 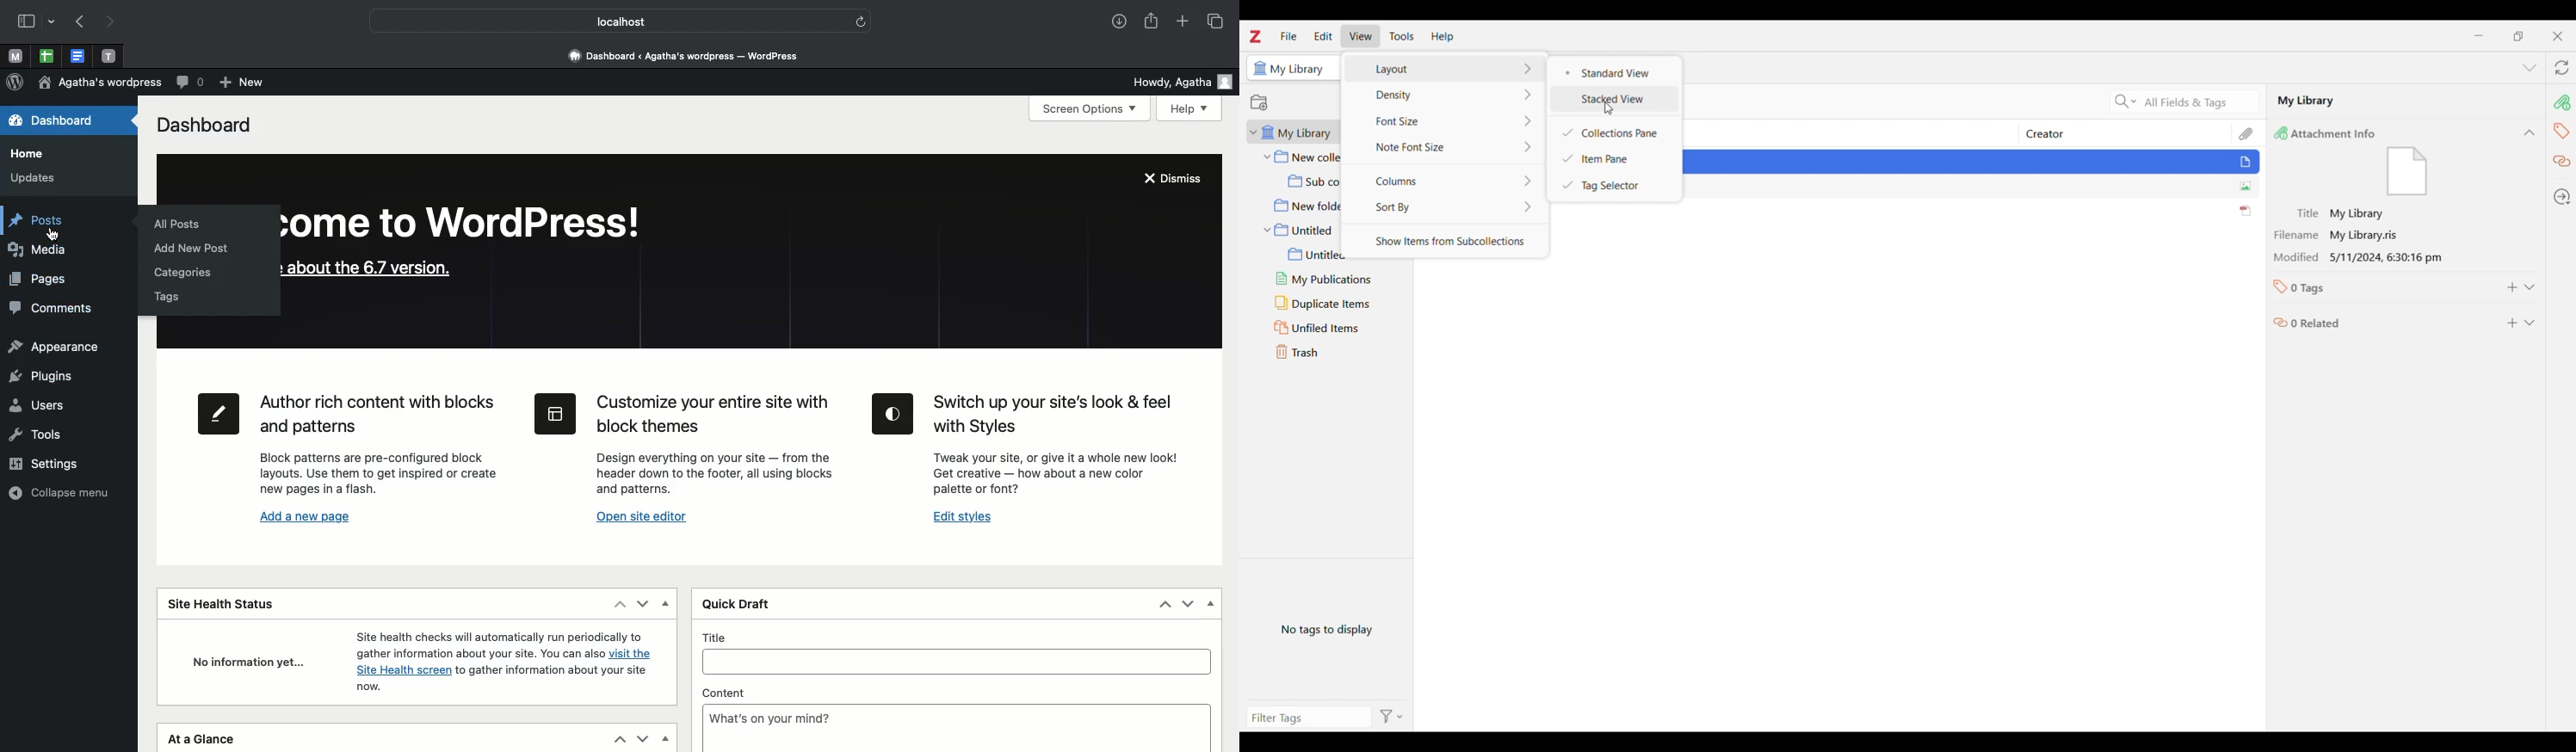 I want to click on Attachments, so click(x=2563, y=98).